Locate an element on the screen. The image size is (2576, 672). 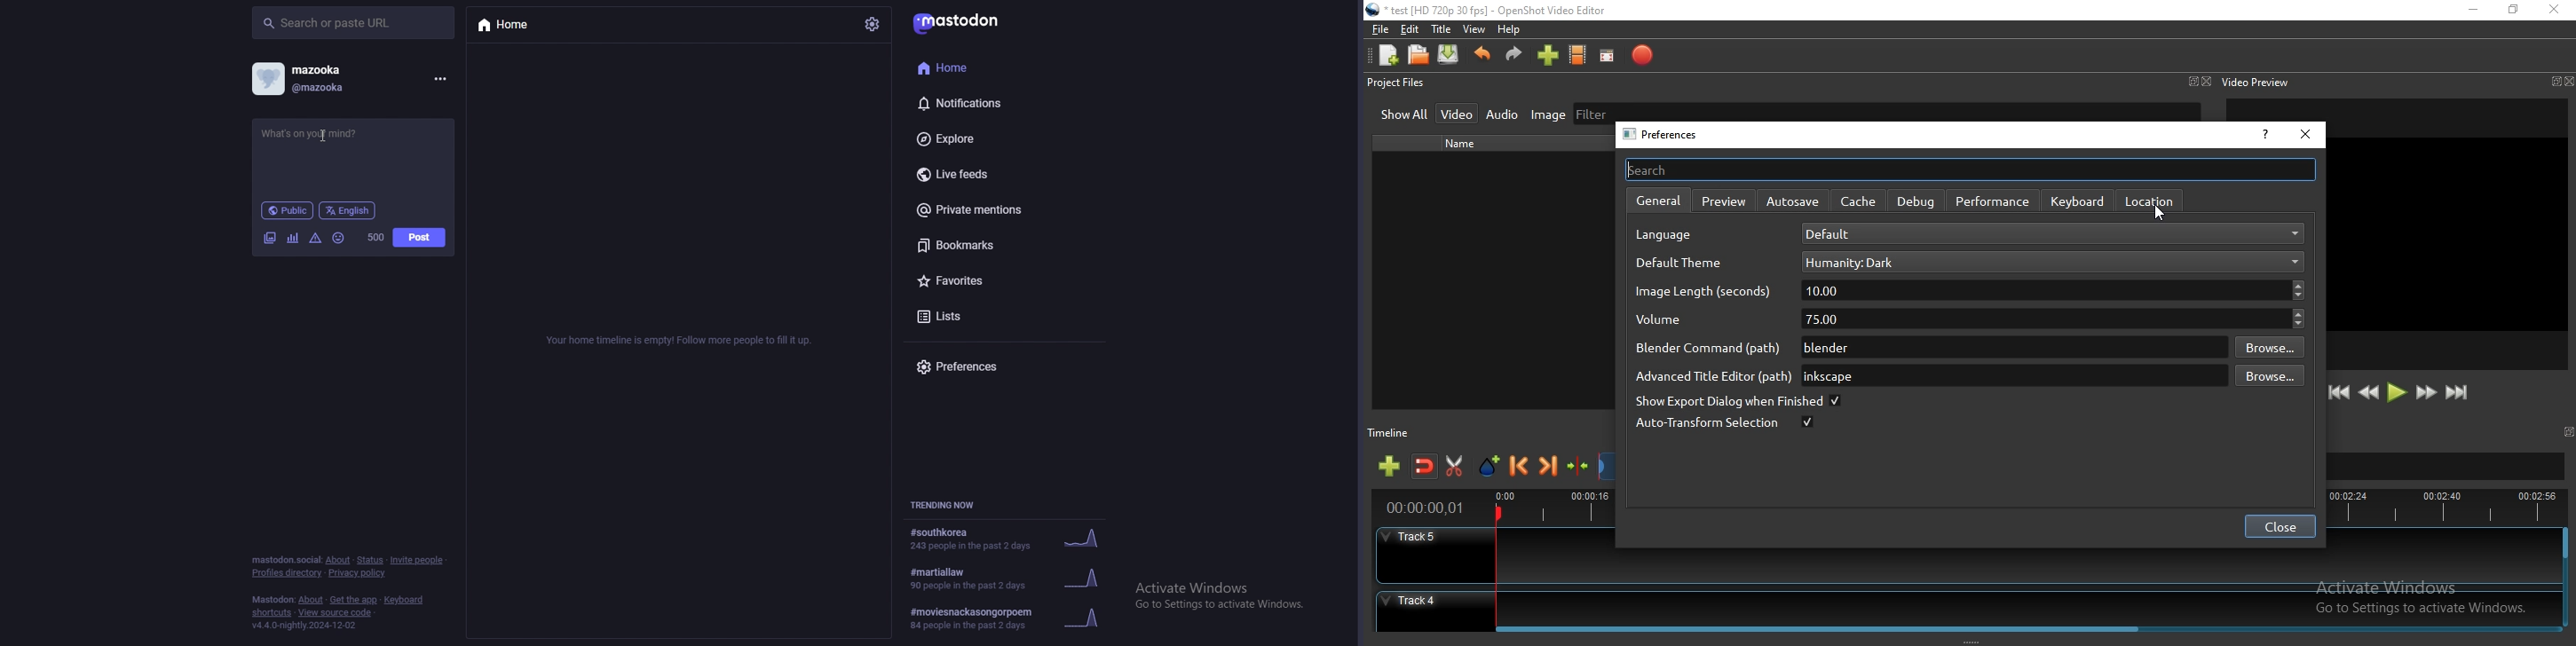
close is located at coordinates (2280, 527).